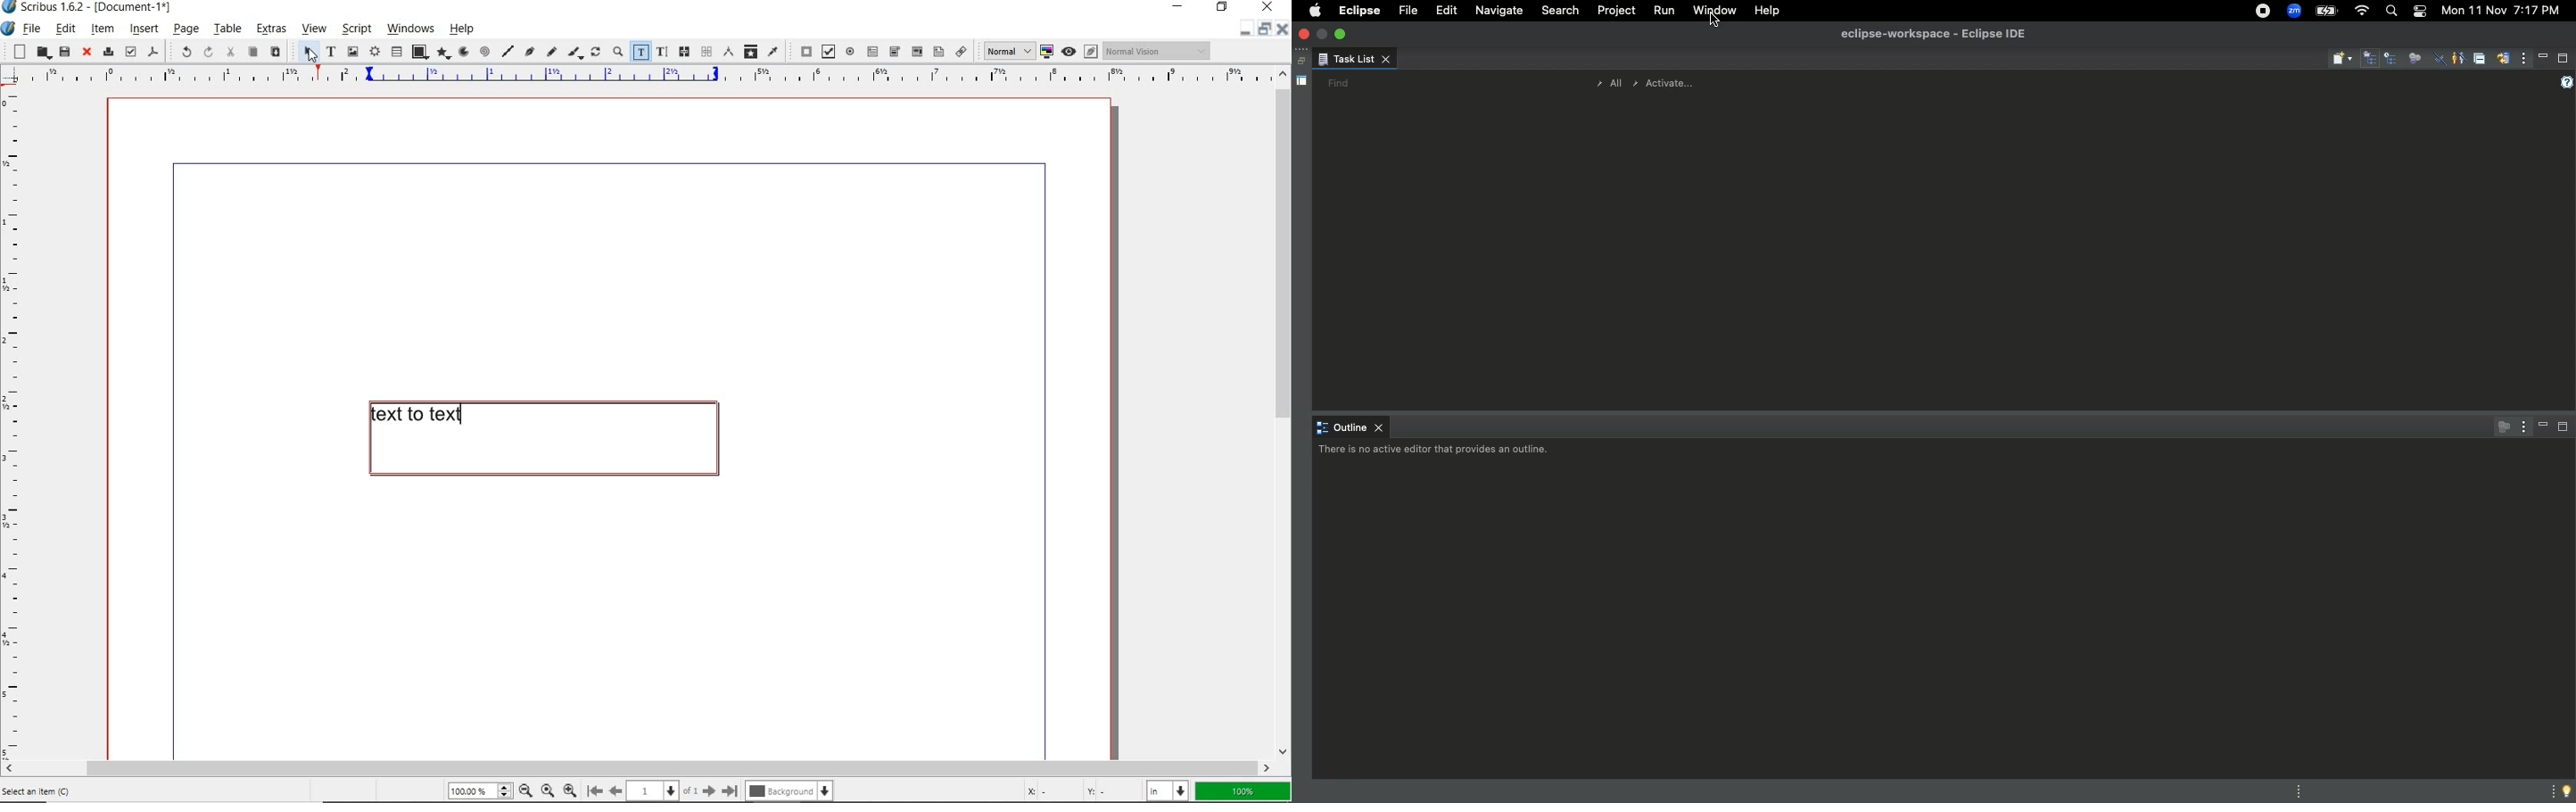 This screenshot has width=2576, height=812. Describe the element at coordinates (1664, 81) in the screenshot. I see `Activate` at that location.